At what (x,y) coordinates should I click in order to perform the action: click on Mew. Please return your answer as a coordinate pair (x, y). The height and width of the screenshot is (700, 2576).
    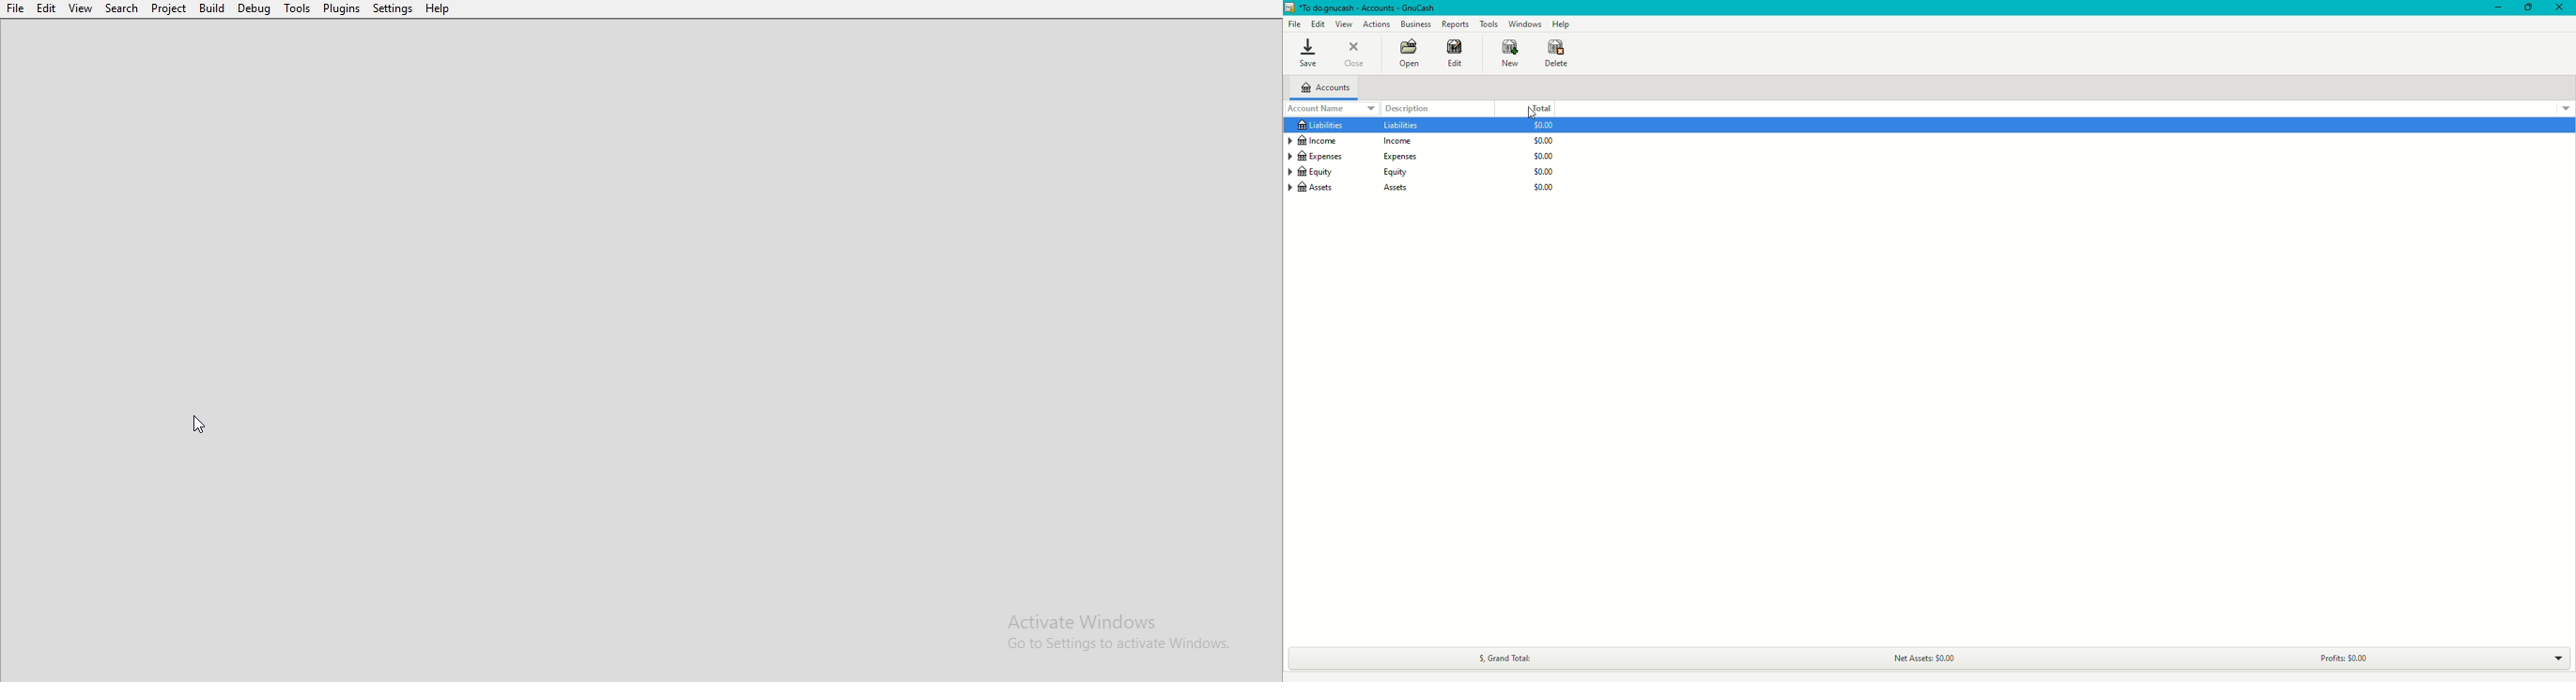
    Looking at the image, I should click on (1507, 52).